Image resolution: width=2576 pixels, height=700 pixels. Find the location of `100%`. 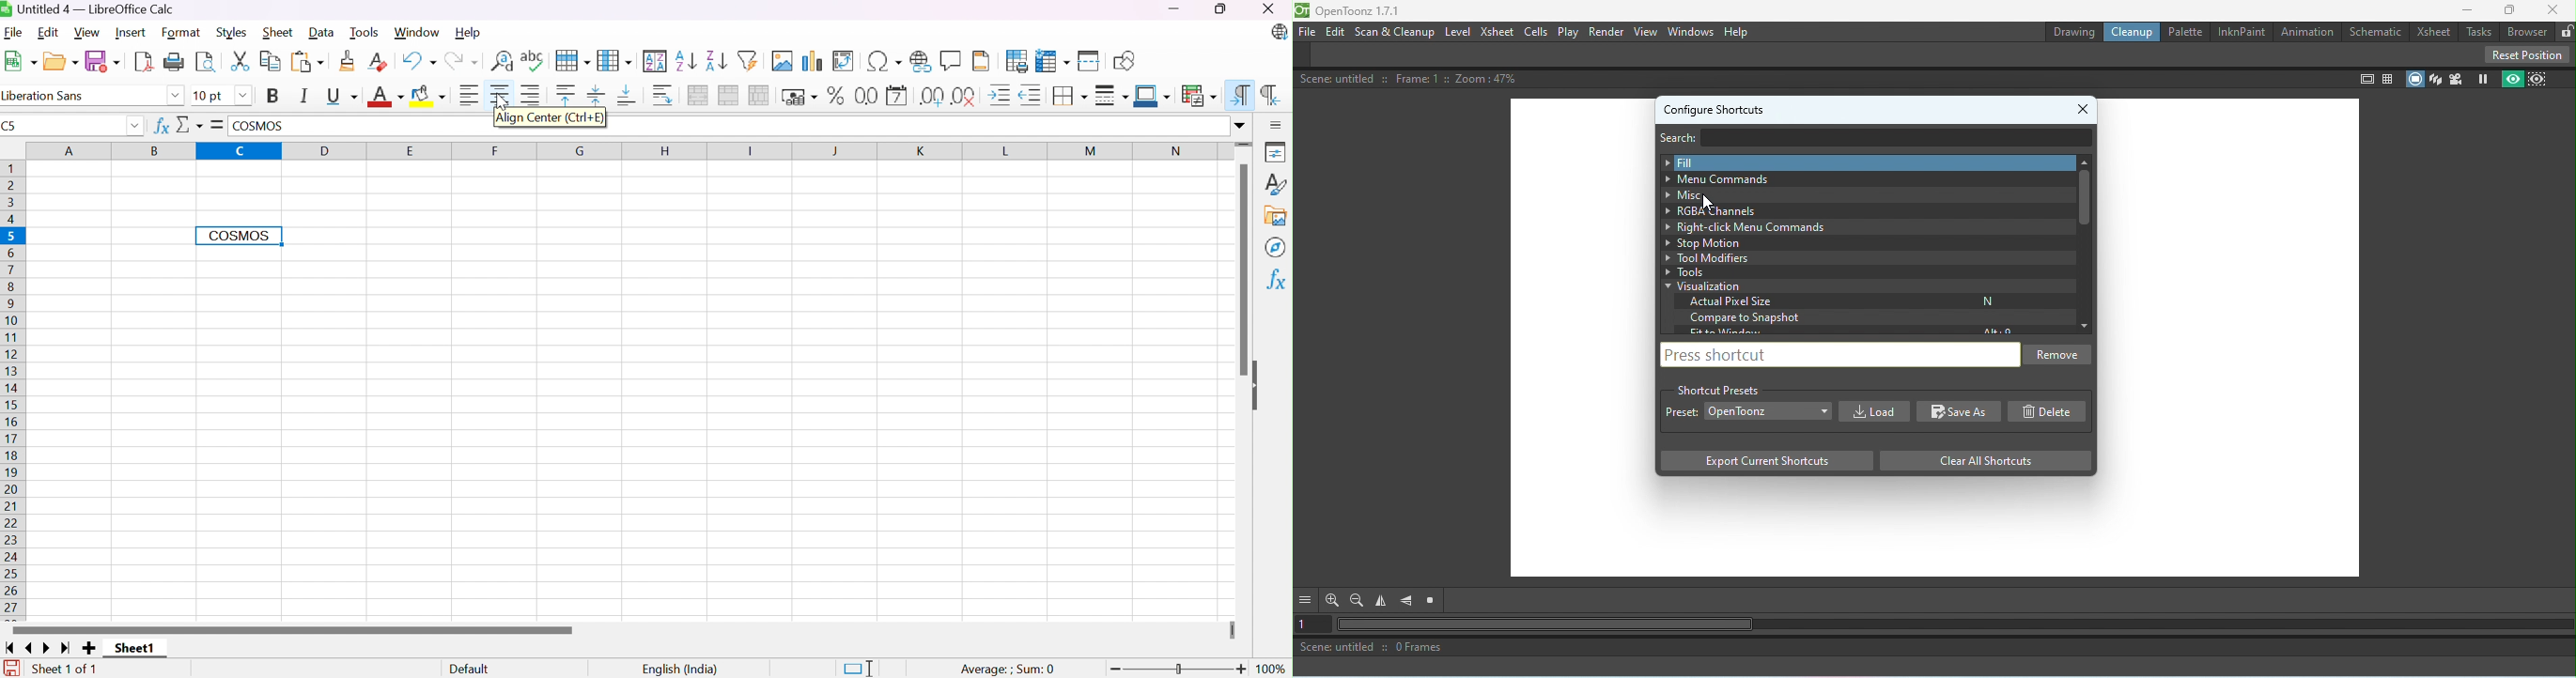

100% is located at coordinates (1273, 669).